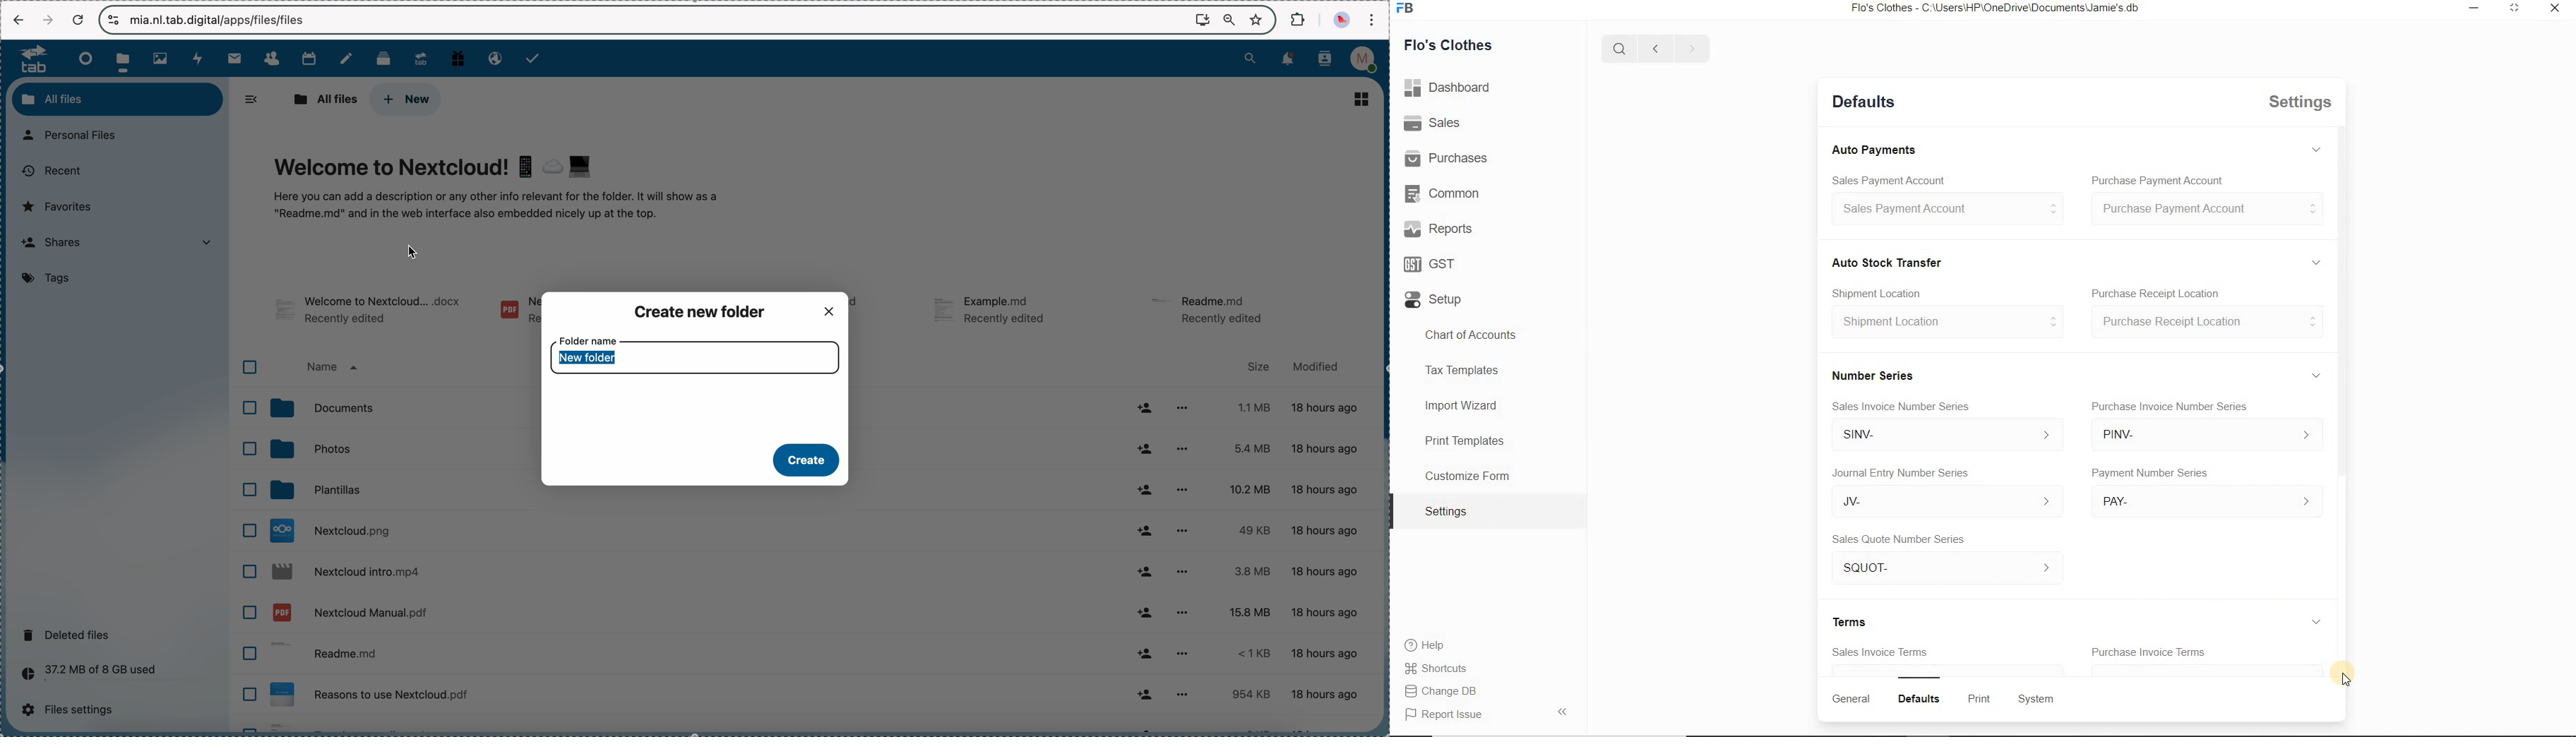  What do you see at coordinates (2203, 210) in the screenshot?
I see `Purchase Payment Account S` at bounding box center [2203, 210].